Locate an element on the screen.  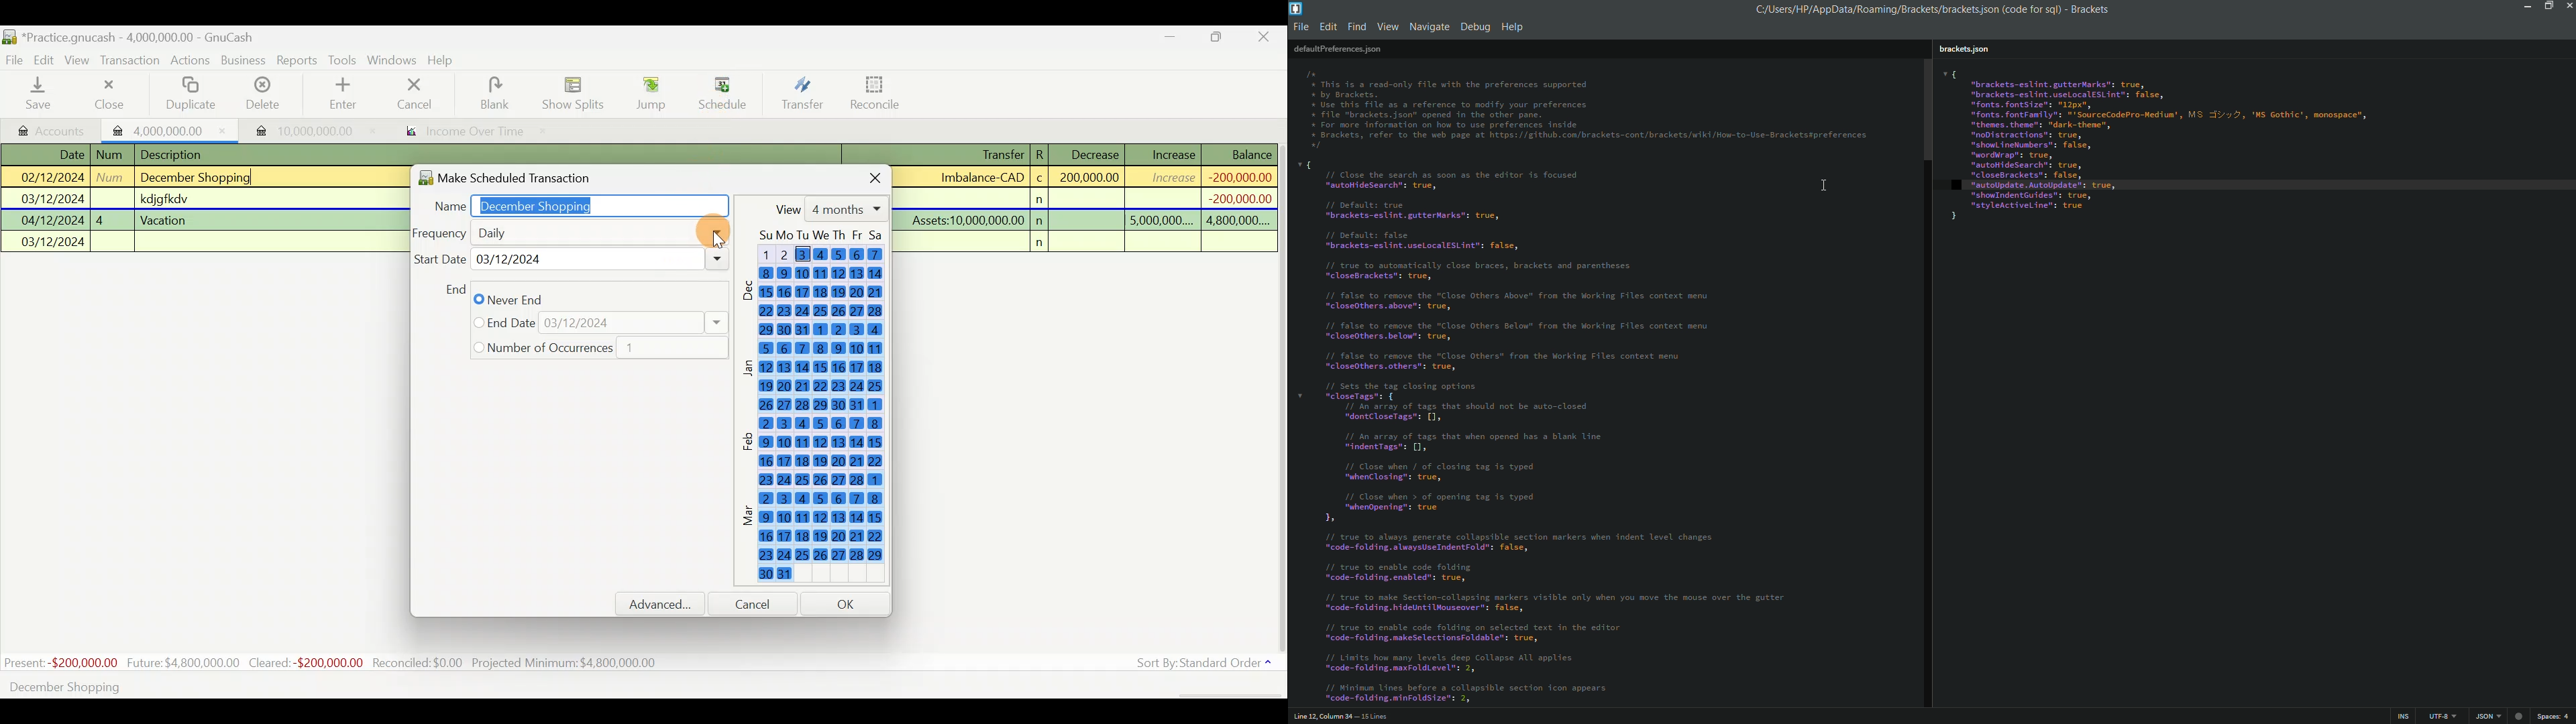
cursor is located at coordinates (1827, 183).